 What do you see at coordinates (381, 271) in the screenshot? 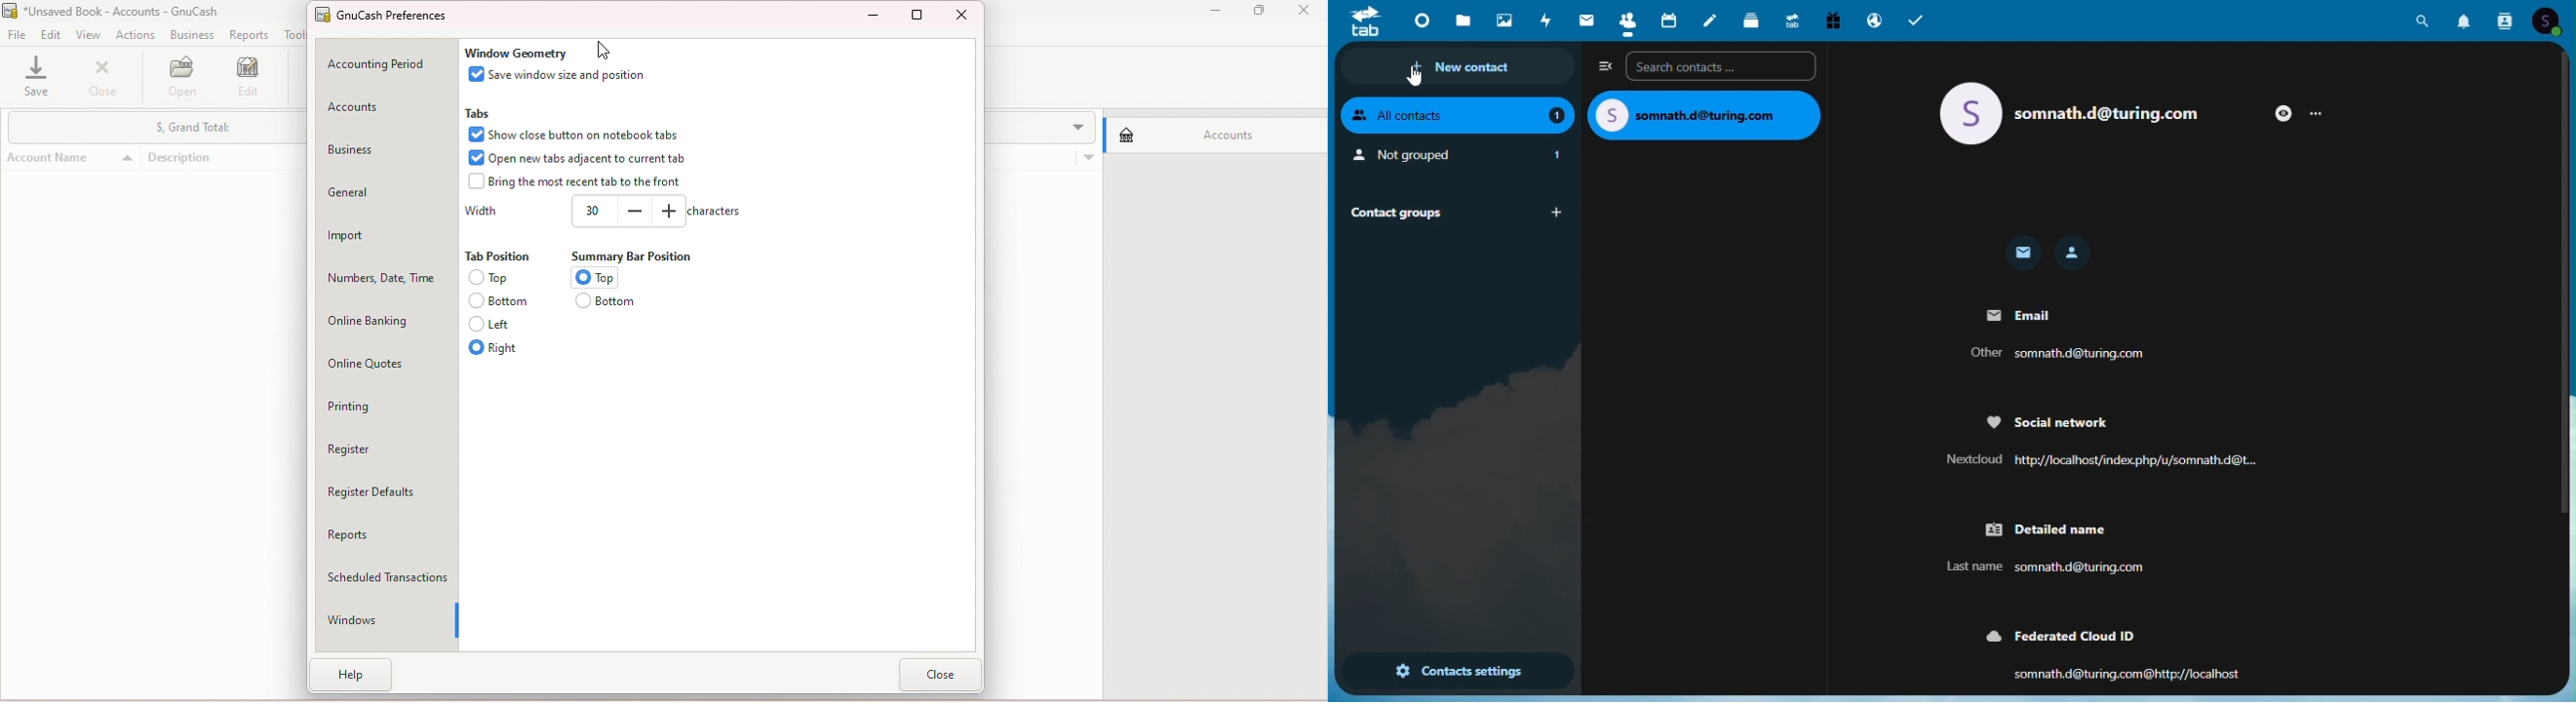
I see `Numbers, Date, Time` at bounding box center [381, 271].